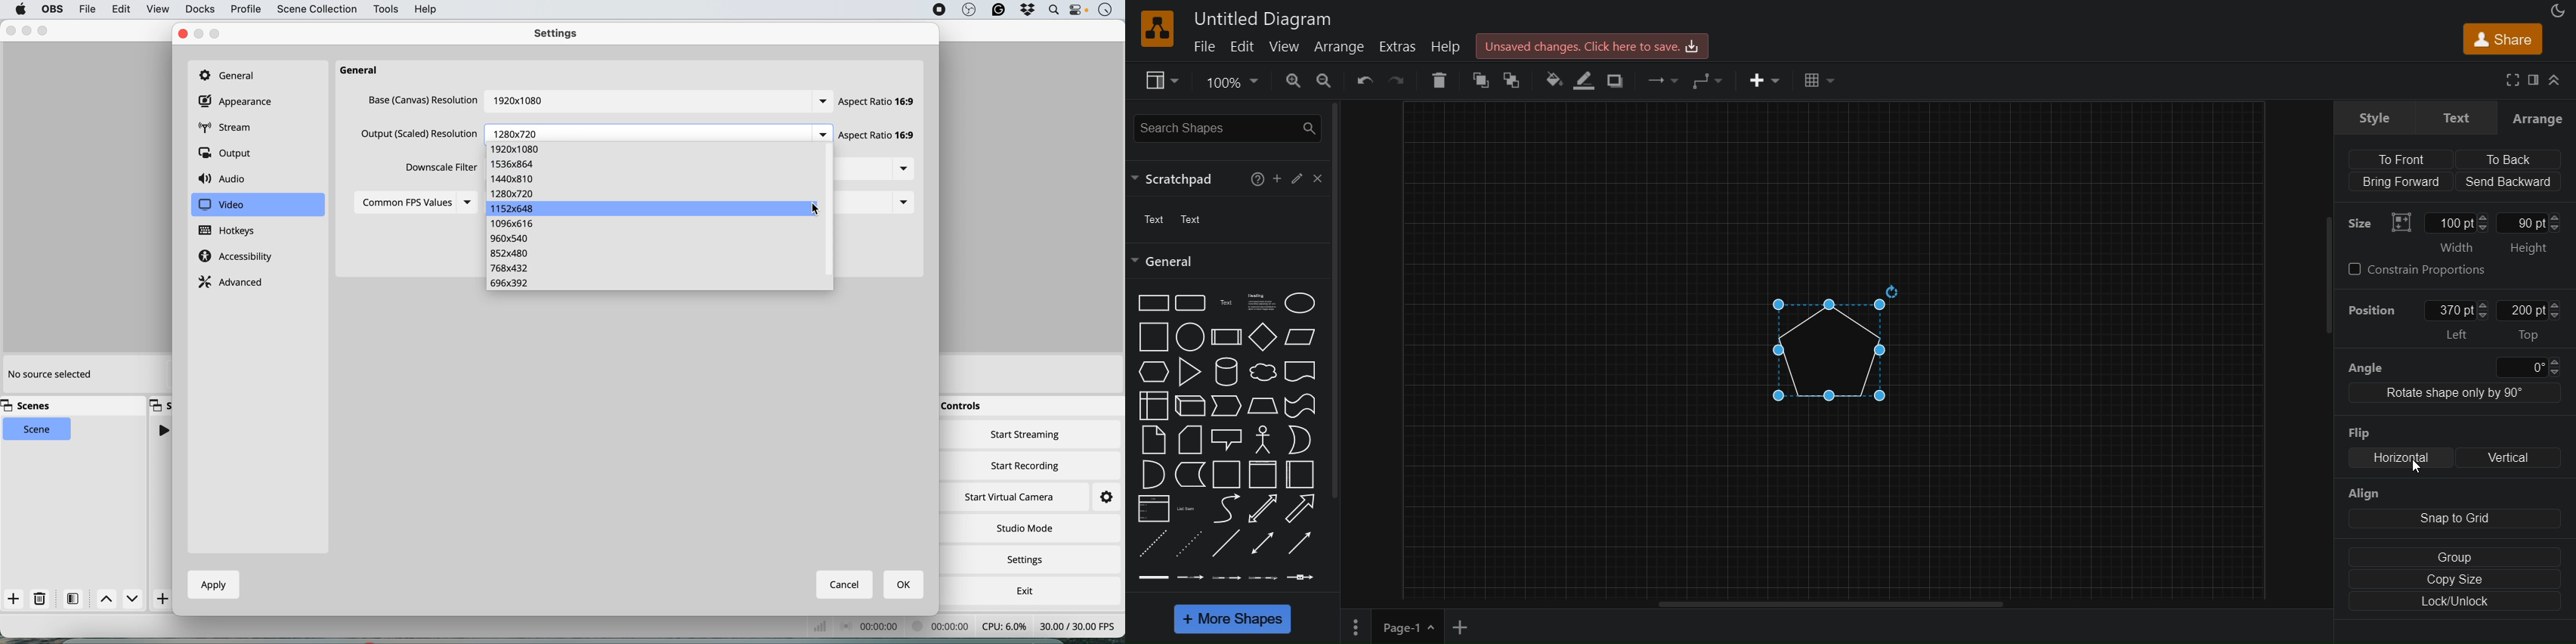 This screenshot has height=644, width=2576. I want to click on view, so click(158, 10).